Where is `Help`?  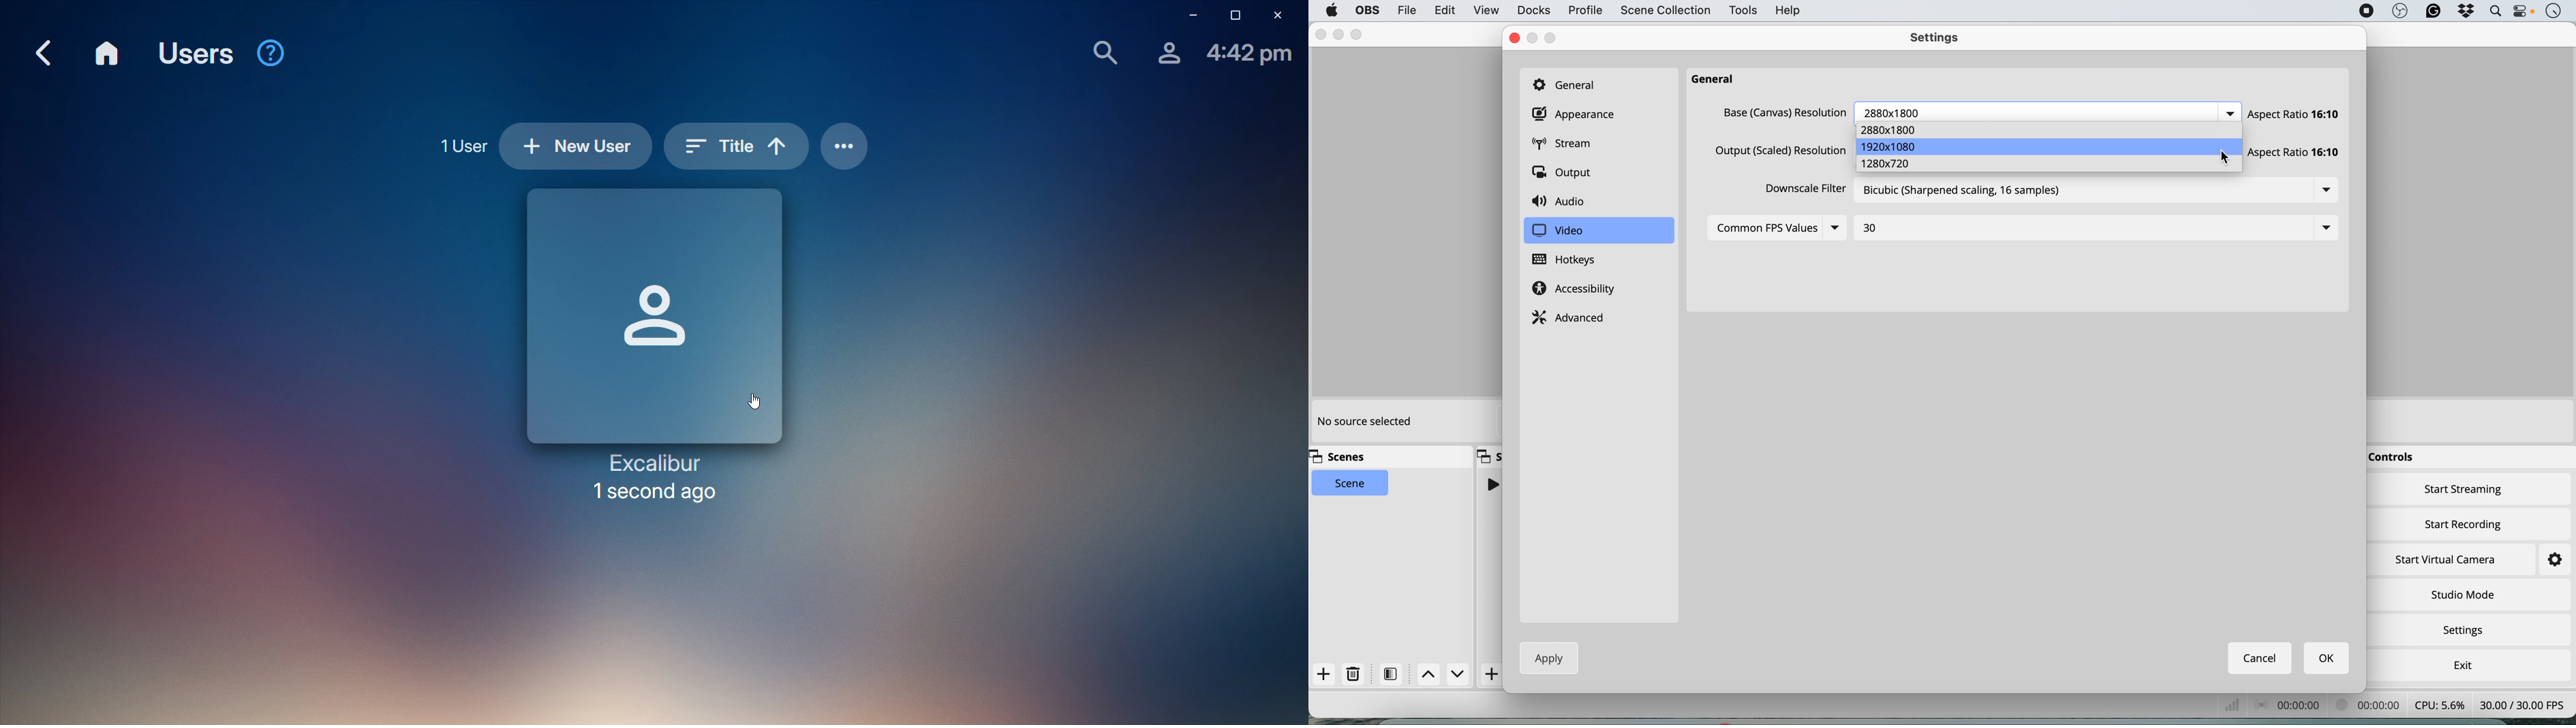
Help is located at coordinates (273, 55).